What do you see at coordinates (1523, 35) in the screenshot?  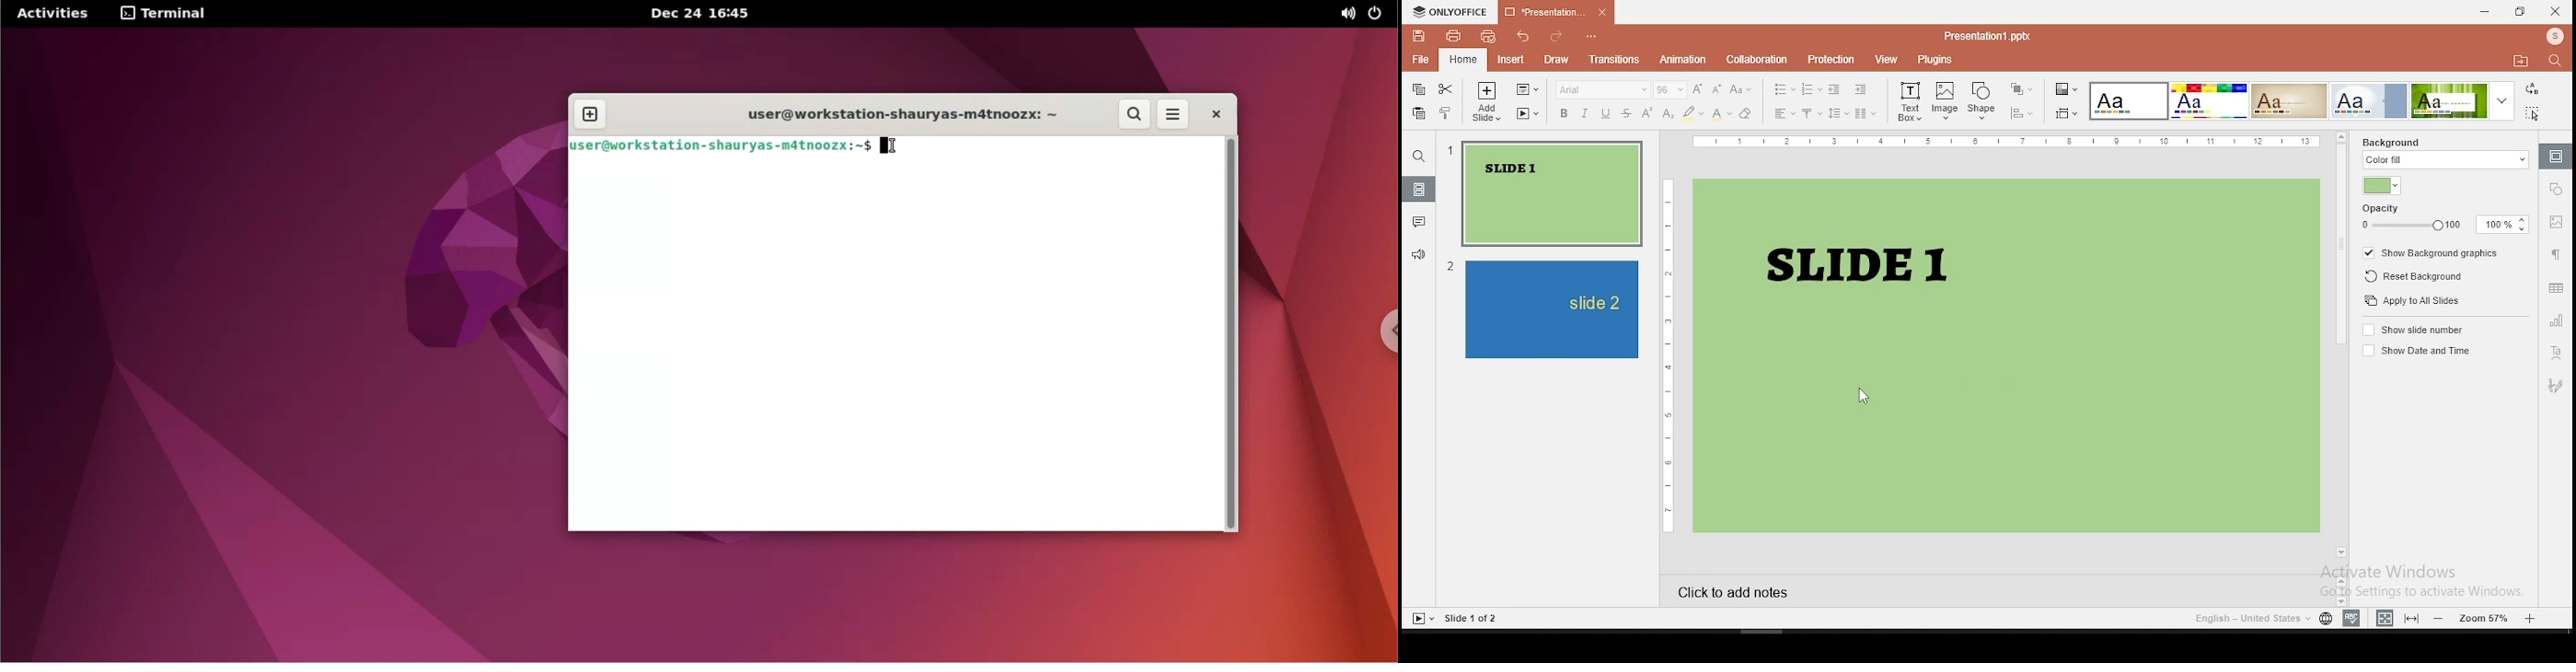 I see `undo` at bounding box center [1523, 35].